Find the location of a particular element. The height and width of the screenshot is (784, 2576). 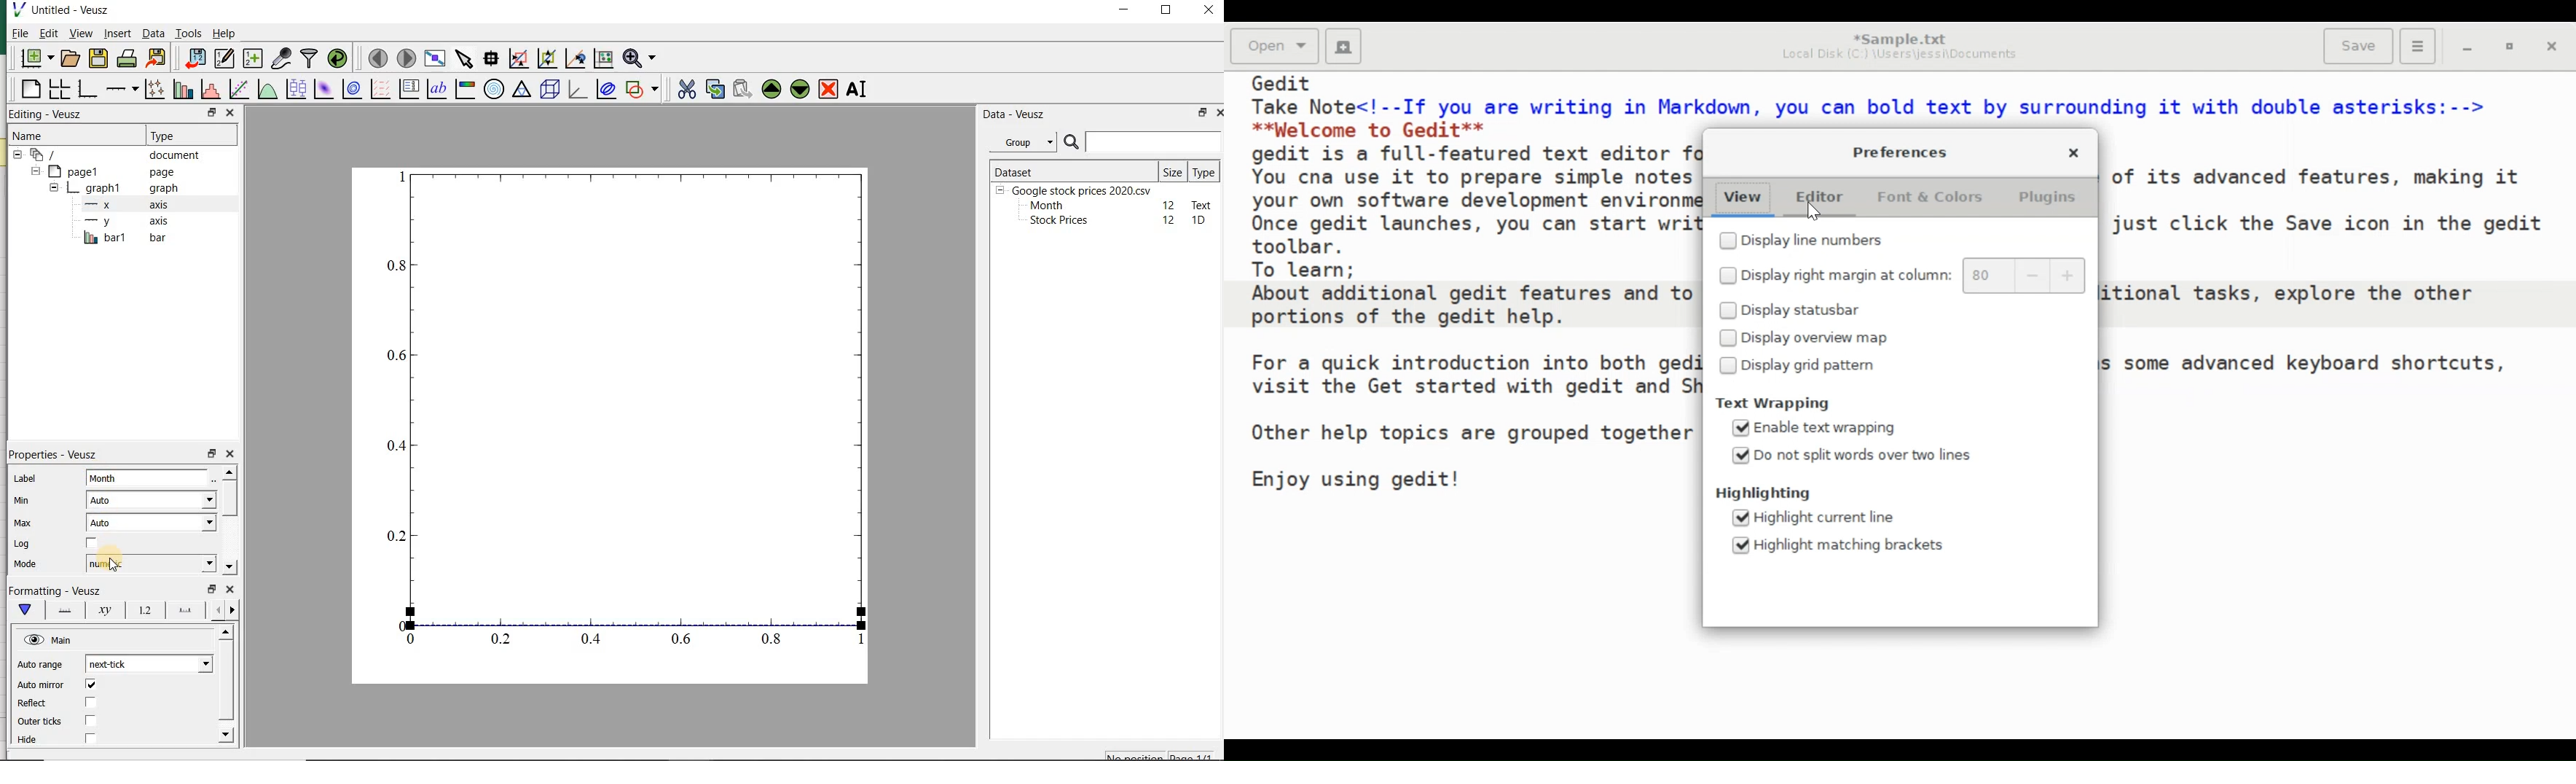

(un)select Enable text wrapping is located at coordinates (1816, 428).